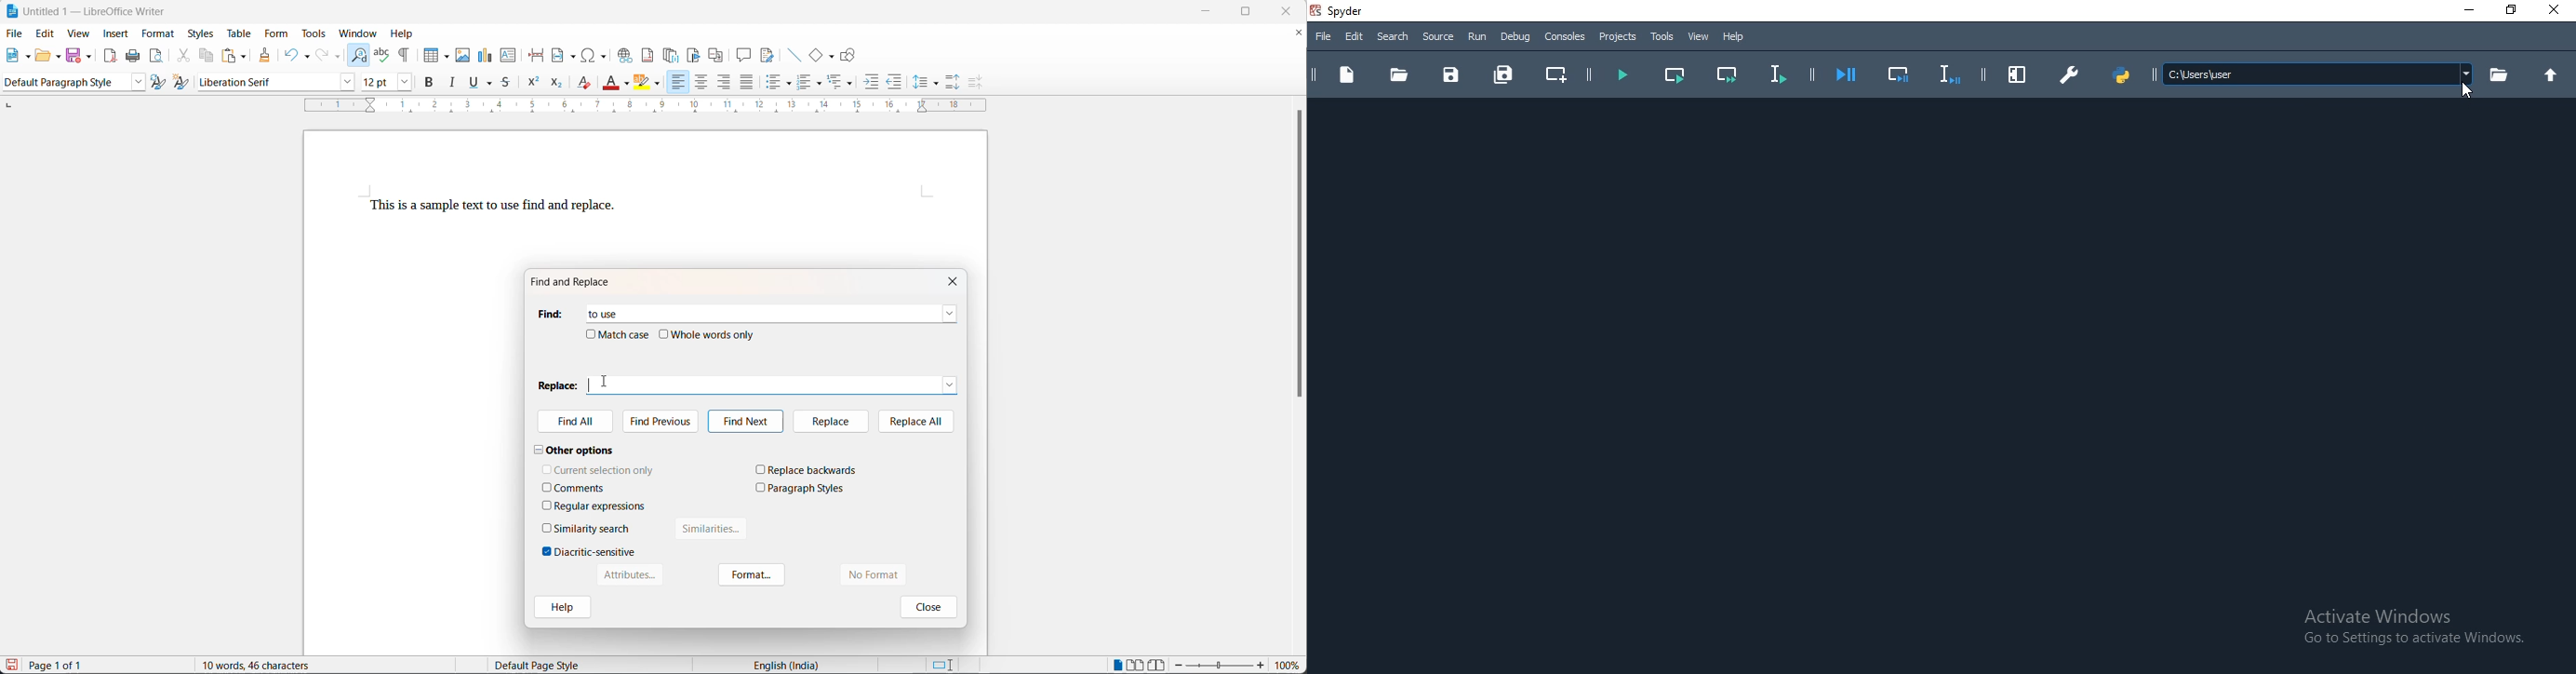 The width and height of the screenshot is (2576, 700). What do you see at coordinates (1219, 666) in the screenshot?
I see `zoom slider` at bounding box center [1219, 666].